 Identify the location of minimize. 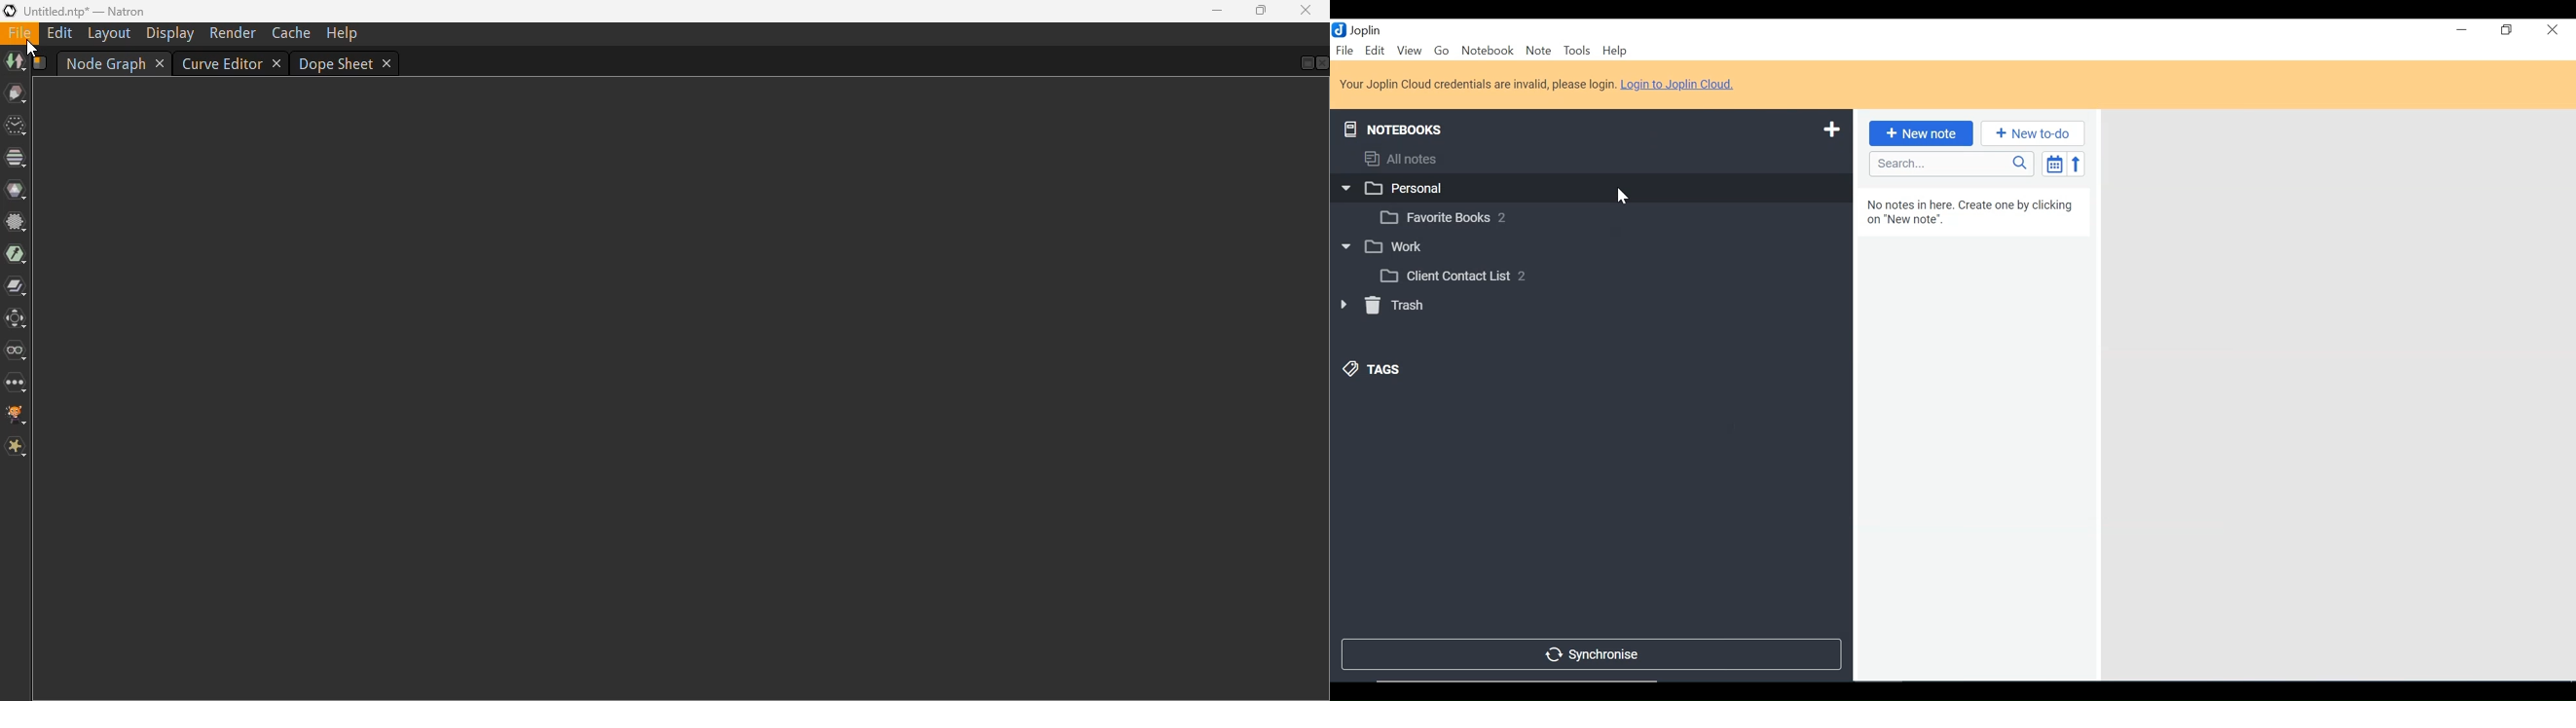
(2462, 32).